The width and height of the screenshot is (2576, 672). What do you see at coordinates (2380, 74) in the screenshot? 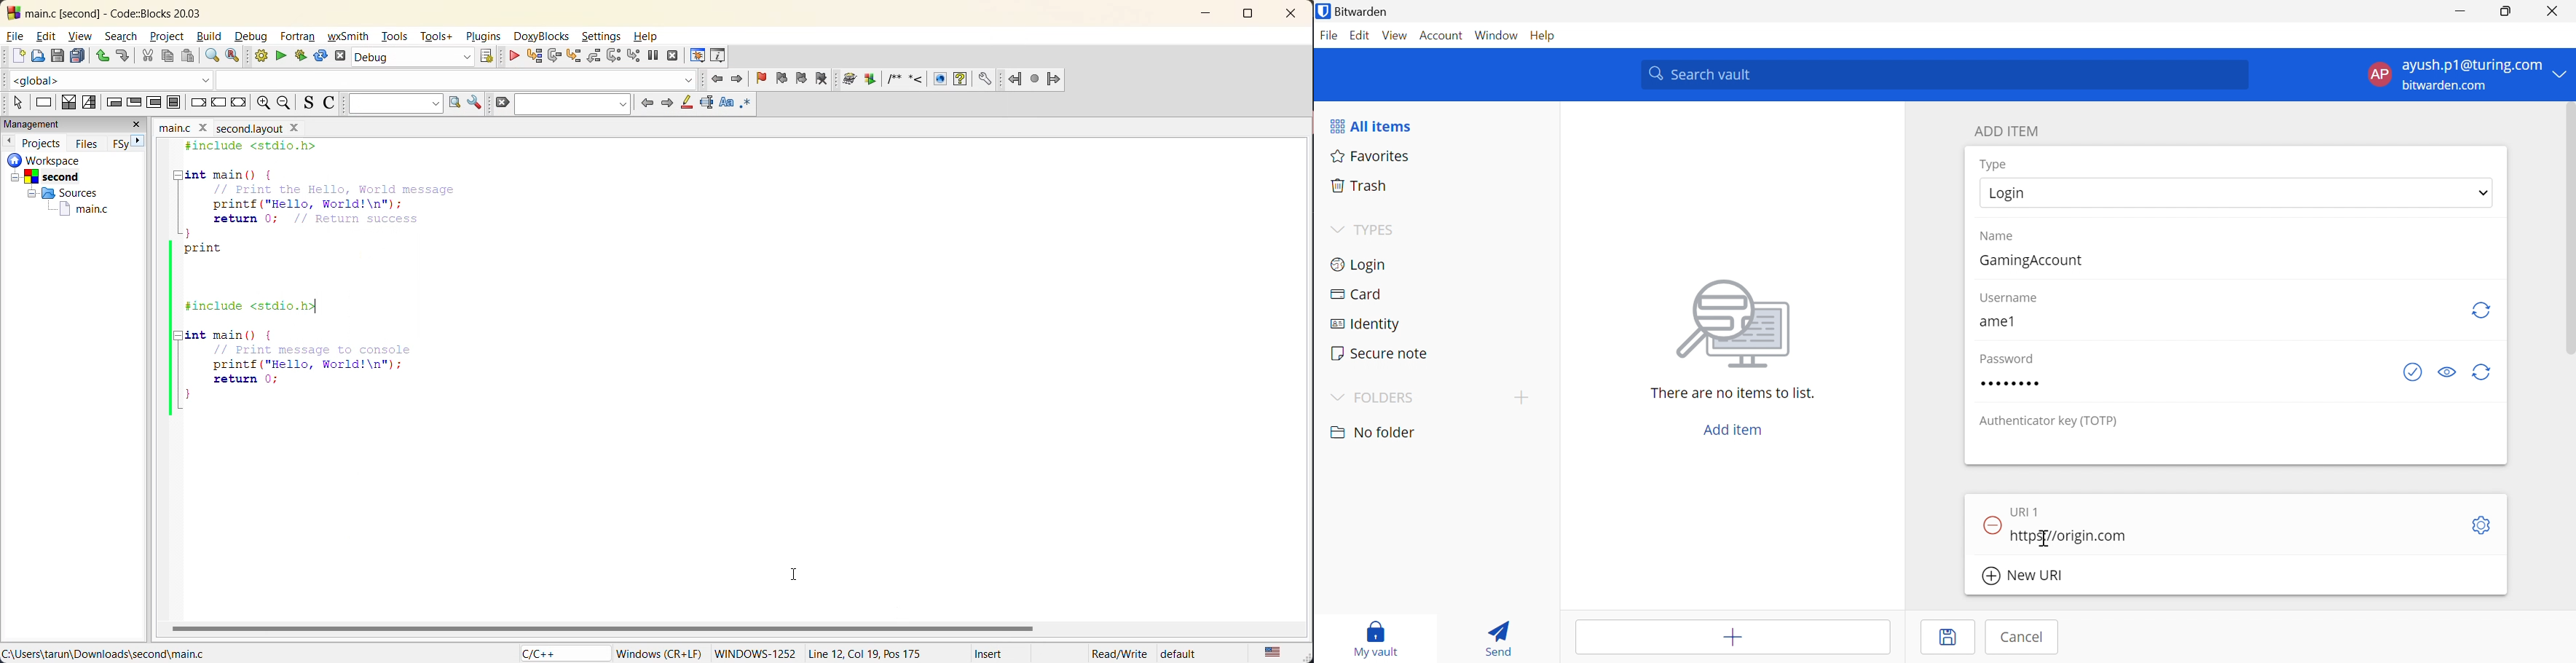
I see `AP` at bounding box center [2380, 74].